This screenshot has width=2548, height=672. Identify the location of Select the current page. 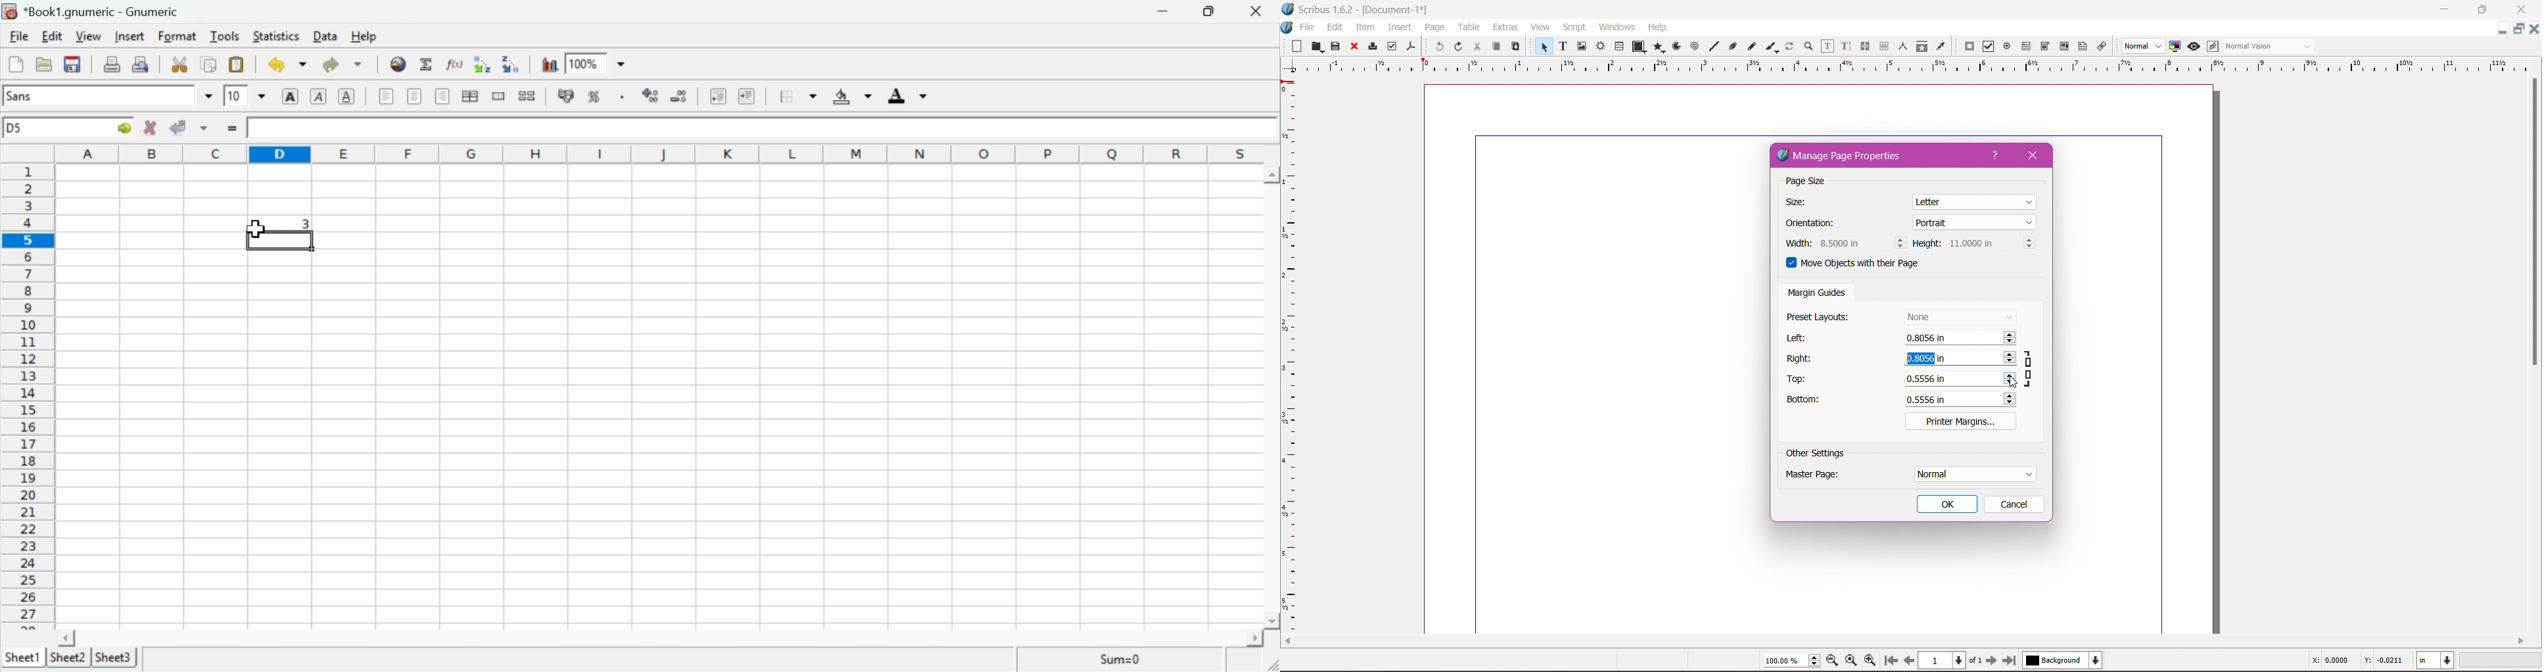
(1951, 660).